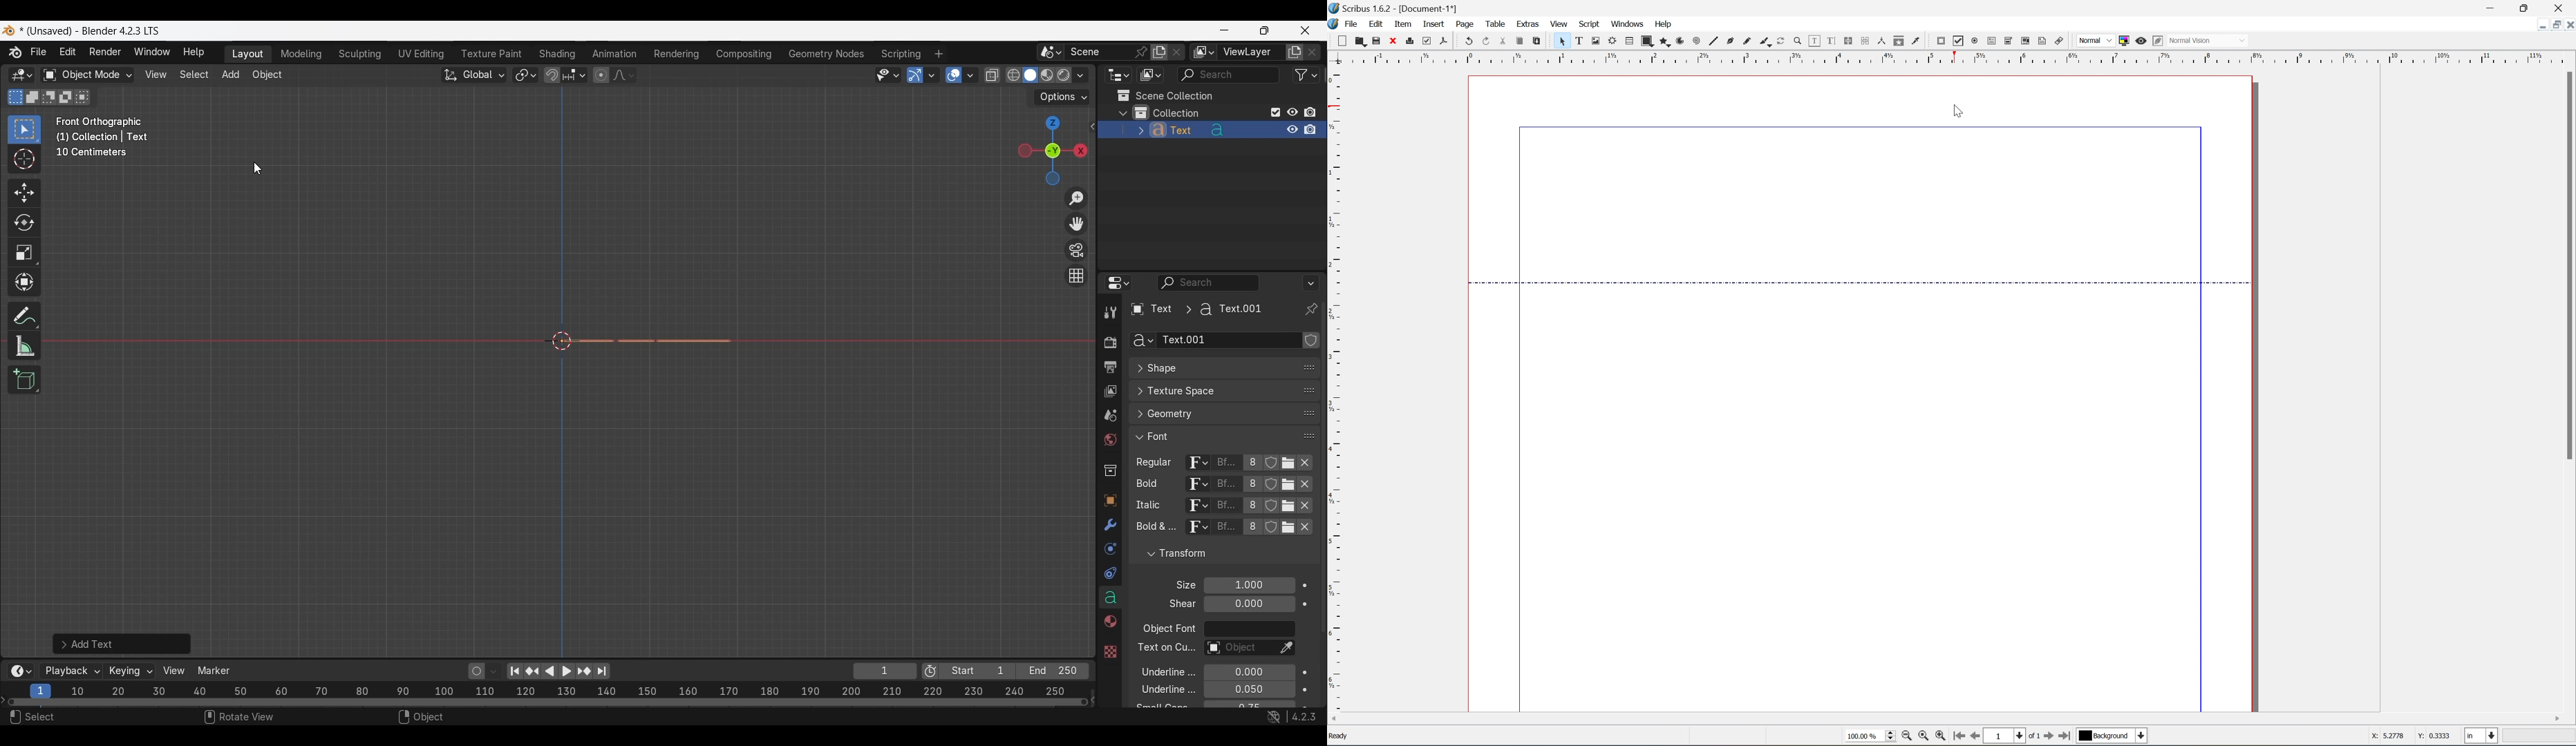 Image resolution: width=2576 pixels, height=756 pixels. What do you see at coordinates (1309, 433) in the screenshot?
I see `Change position in the list ` at bounding box center [1309, 433].